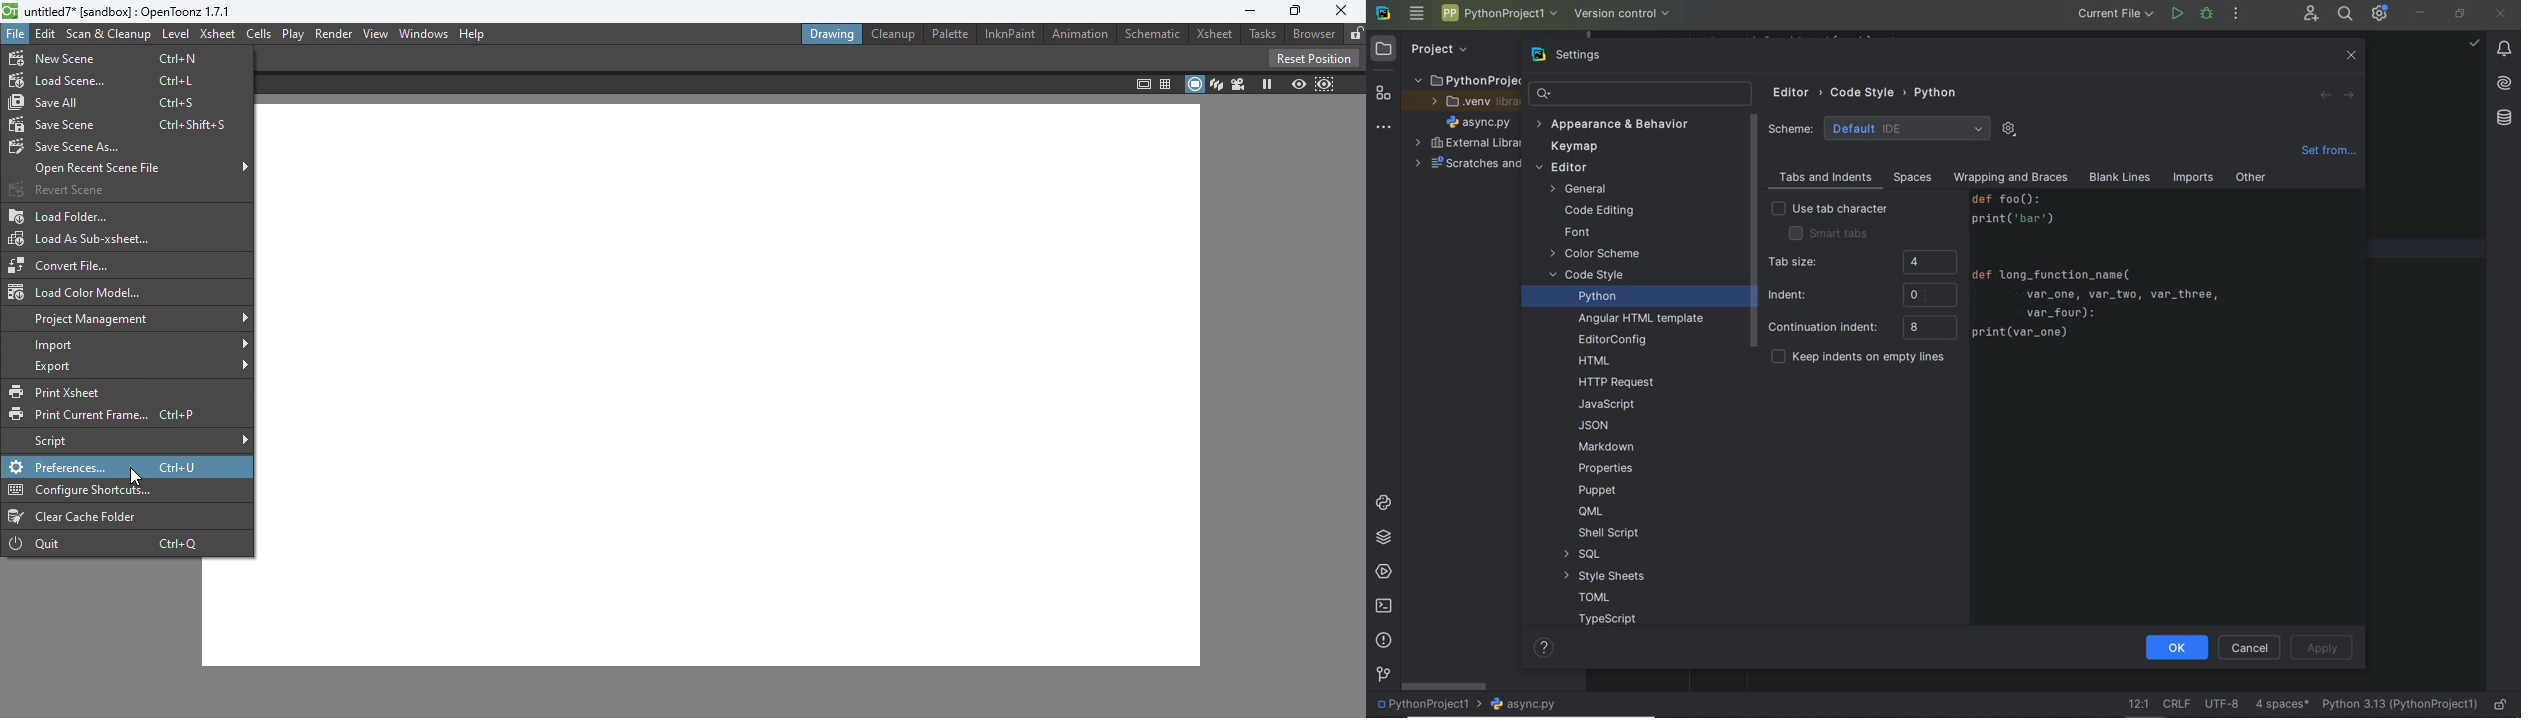  What do you see at coordinates (1581, 554) in the screenshot?
I see `SQL` at bounding box center [1581, 554].